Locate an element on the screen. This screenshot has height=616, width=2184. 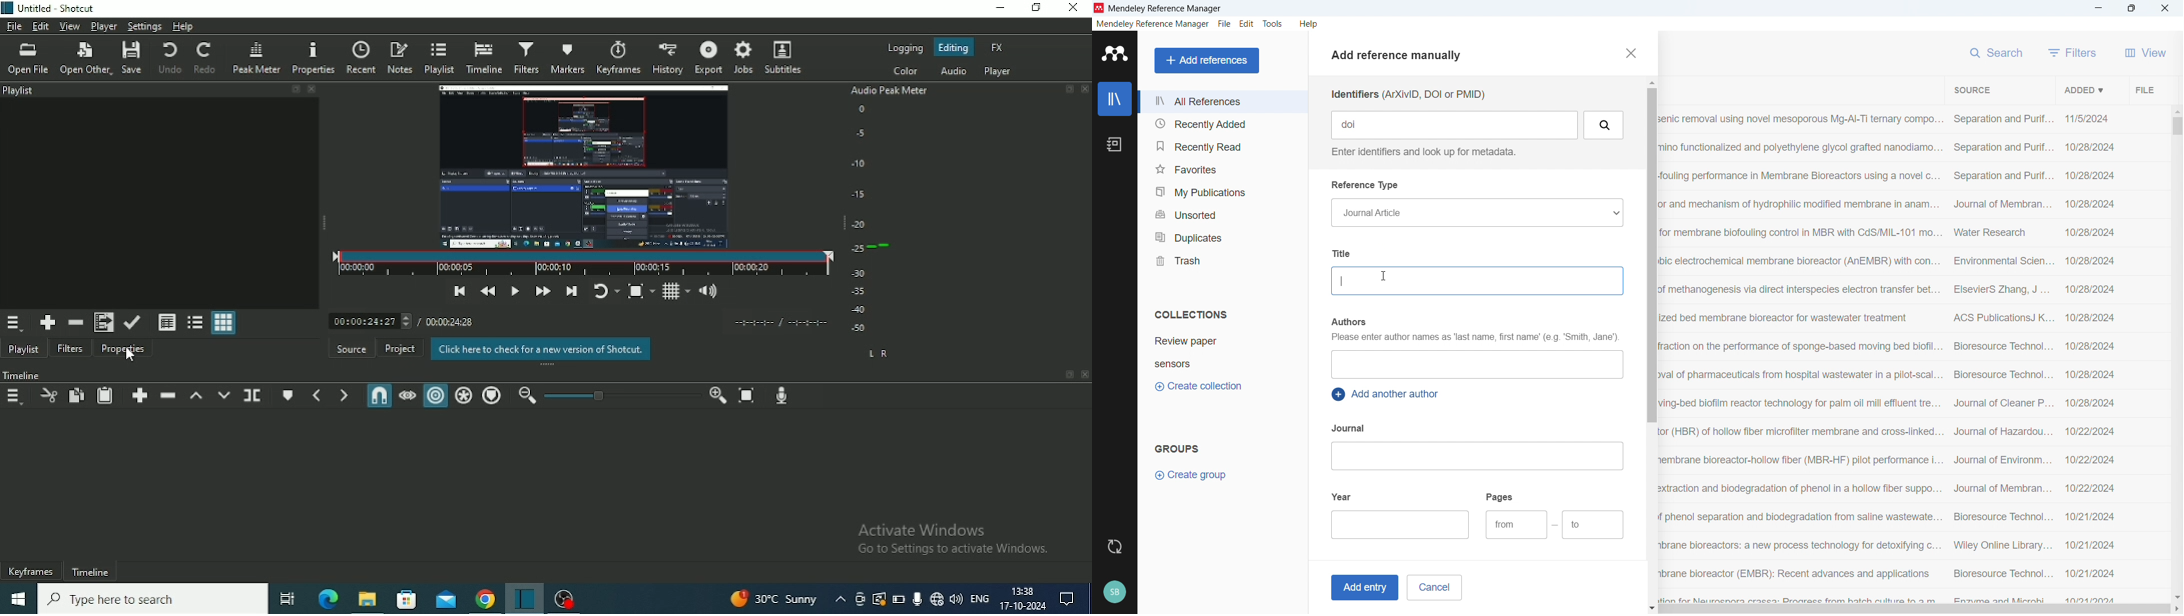
Meet Now is located at coordinates (860, 599).